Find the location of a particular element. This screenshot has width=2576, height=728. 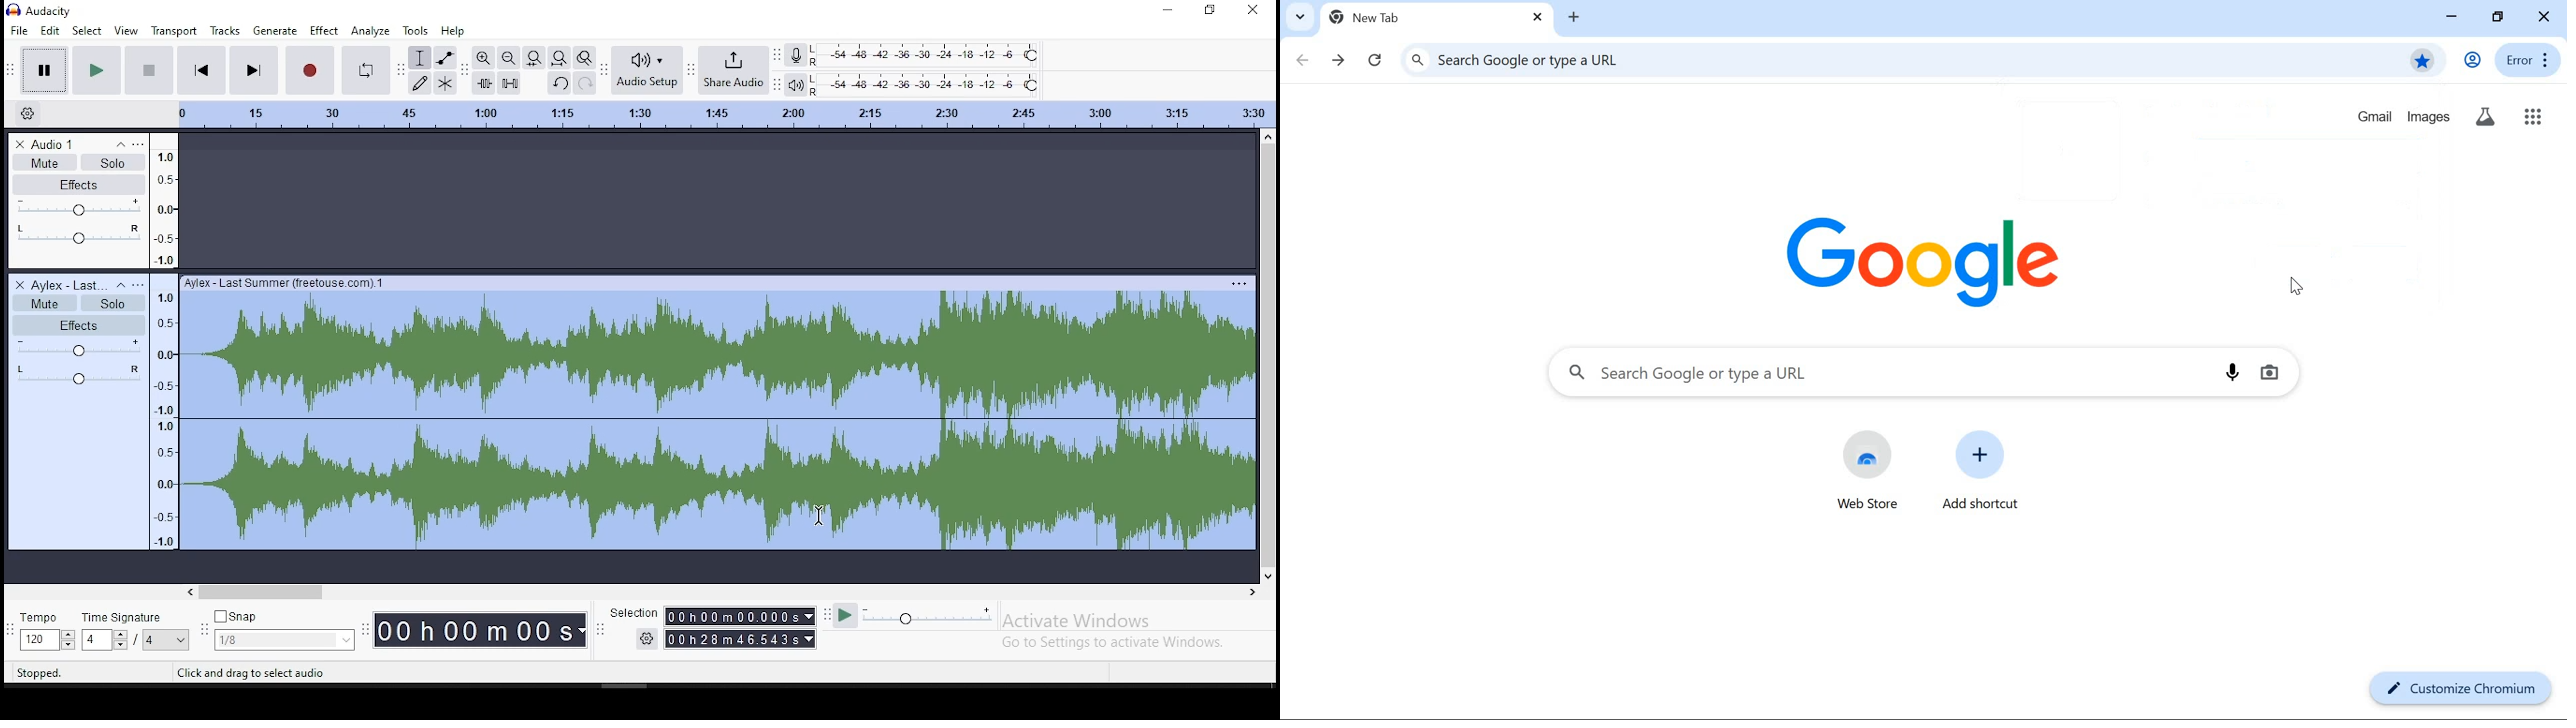

mute is located at coordinates (46, 303).